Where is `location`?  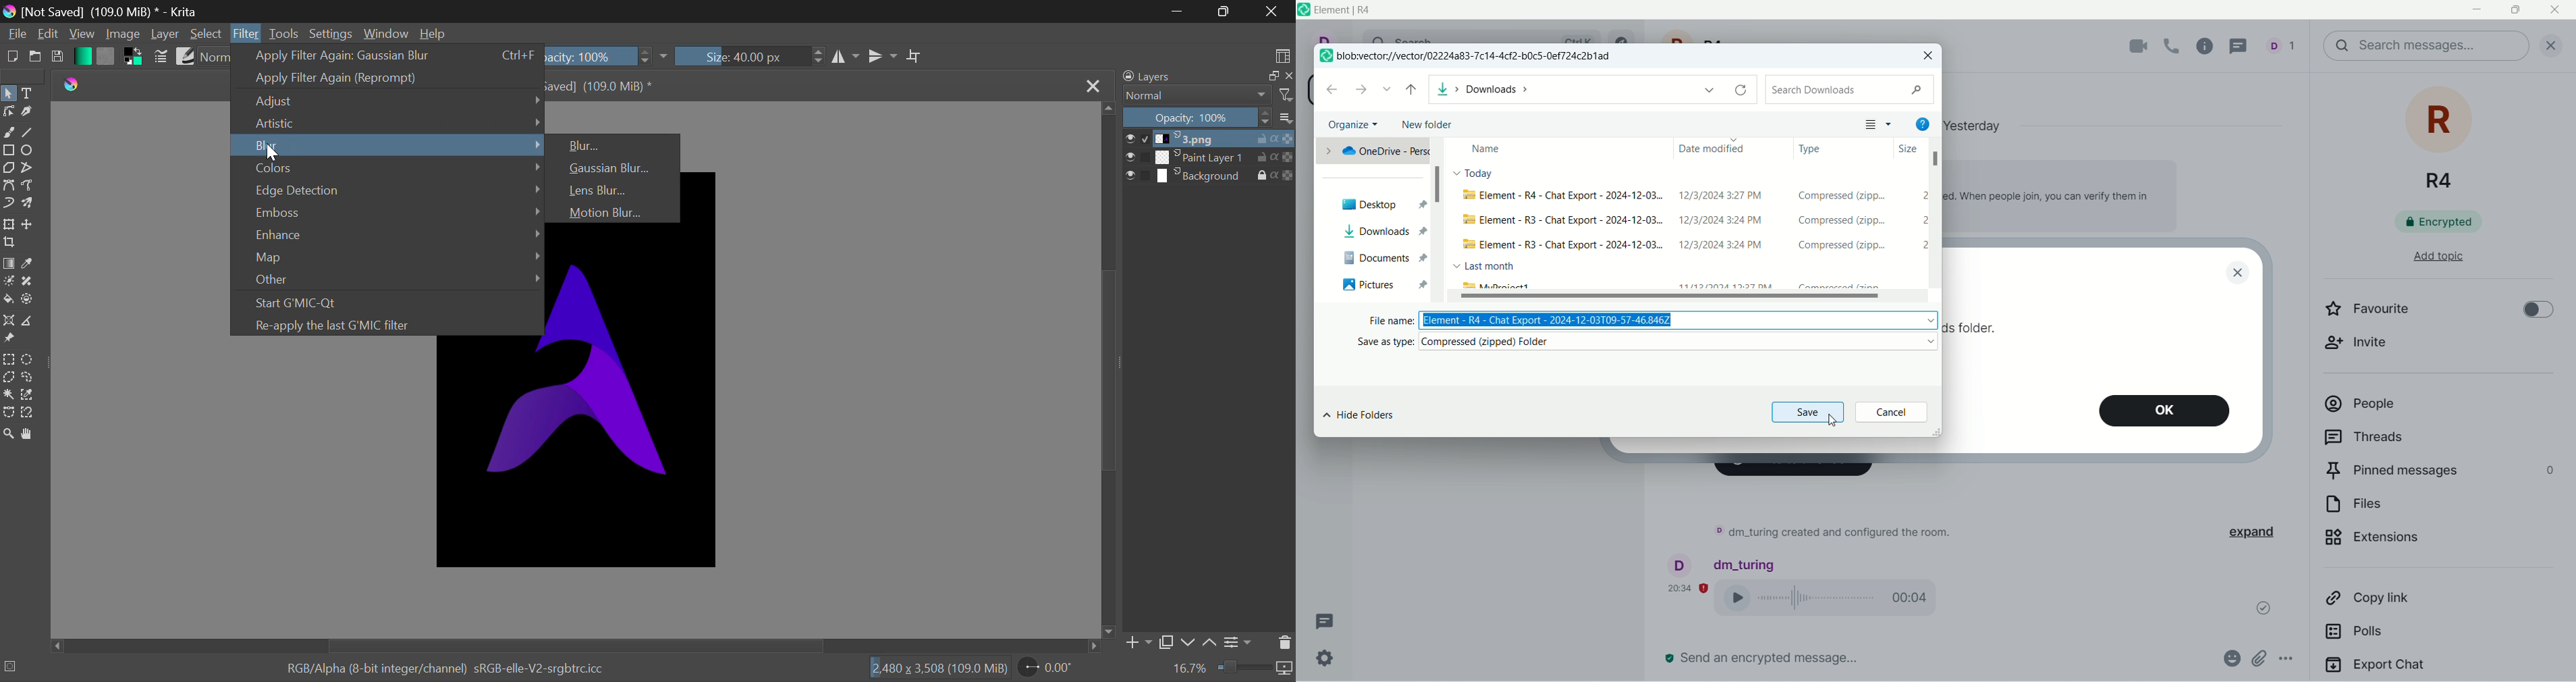 location is located at coordinates (1478, 57).